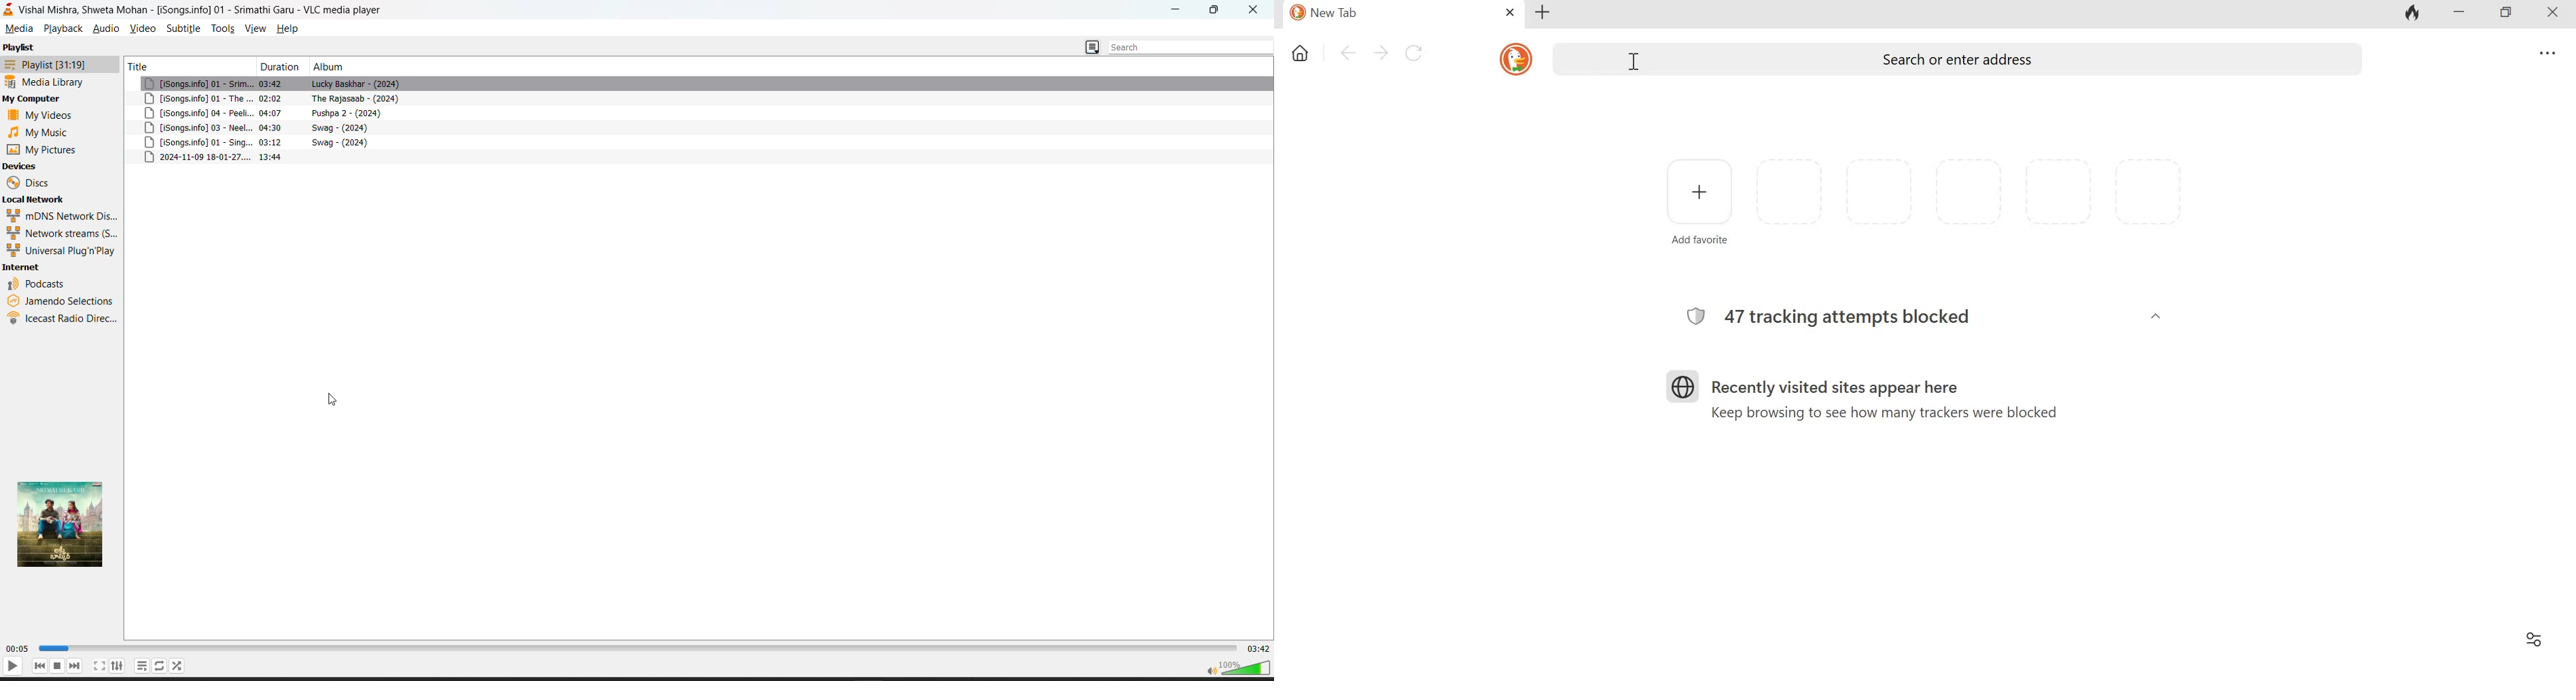 The height and width of the screenshot is (700, 2576). What do you see at coordinates (205, 8) in the screenshot?
I see `vishal mishra, shweta mohan-song info 01-vlc media player` at bounding box center [205, 8].